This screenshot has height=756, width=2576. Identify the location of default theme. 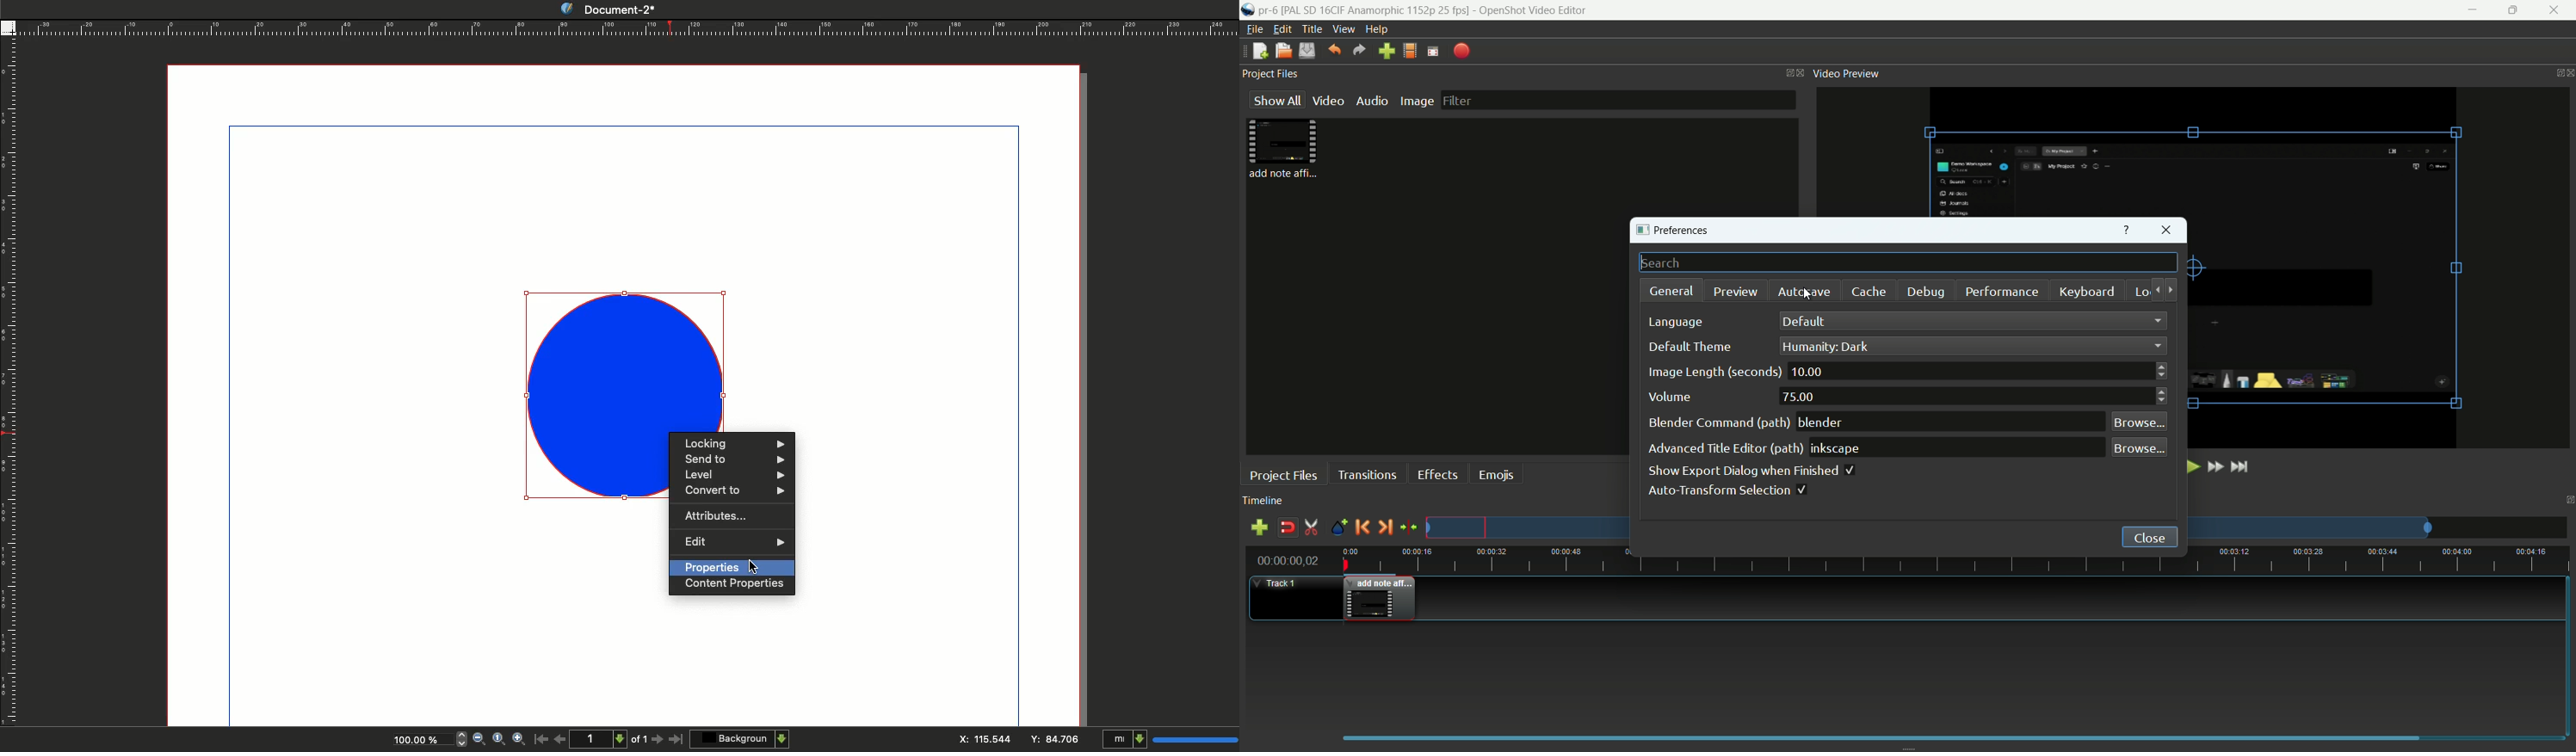
(1686, 347).